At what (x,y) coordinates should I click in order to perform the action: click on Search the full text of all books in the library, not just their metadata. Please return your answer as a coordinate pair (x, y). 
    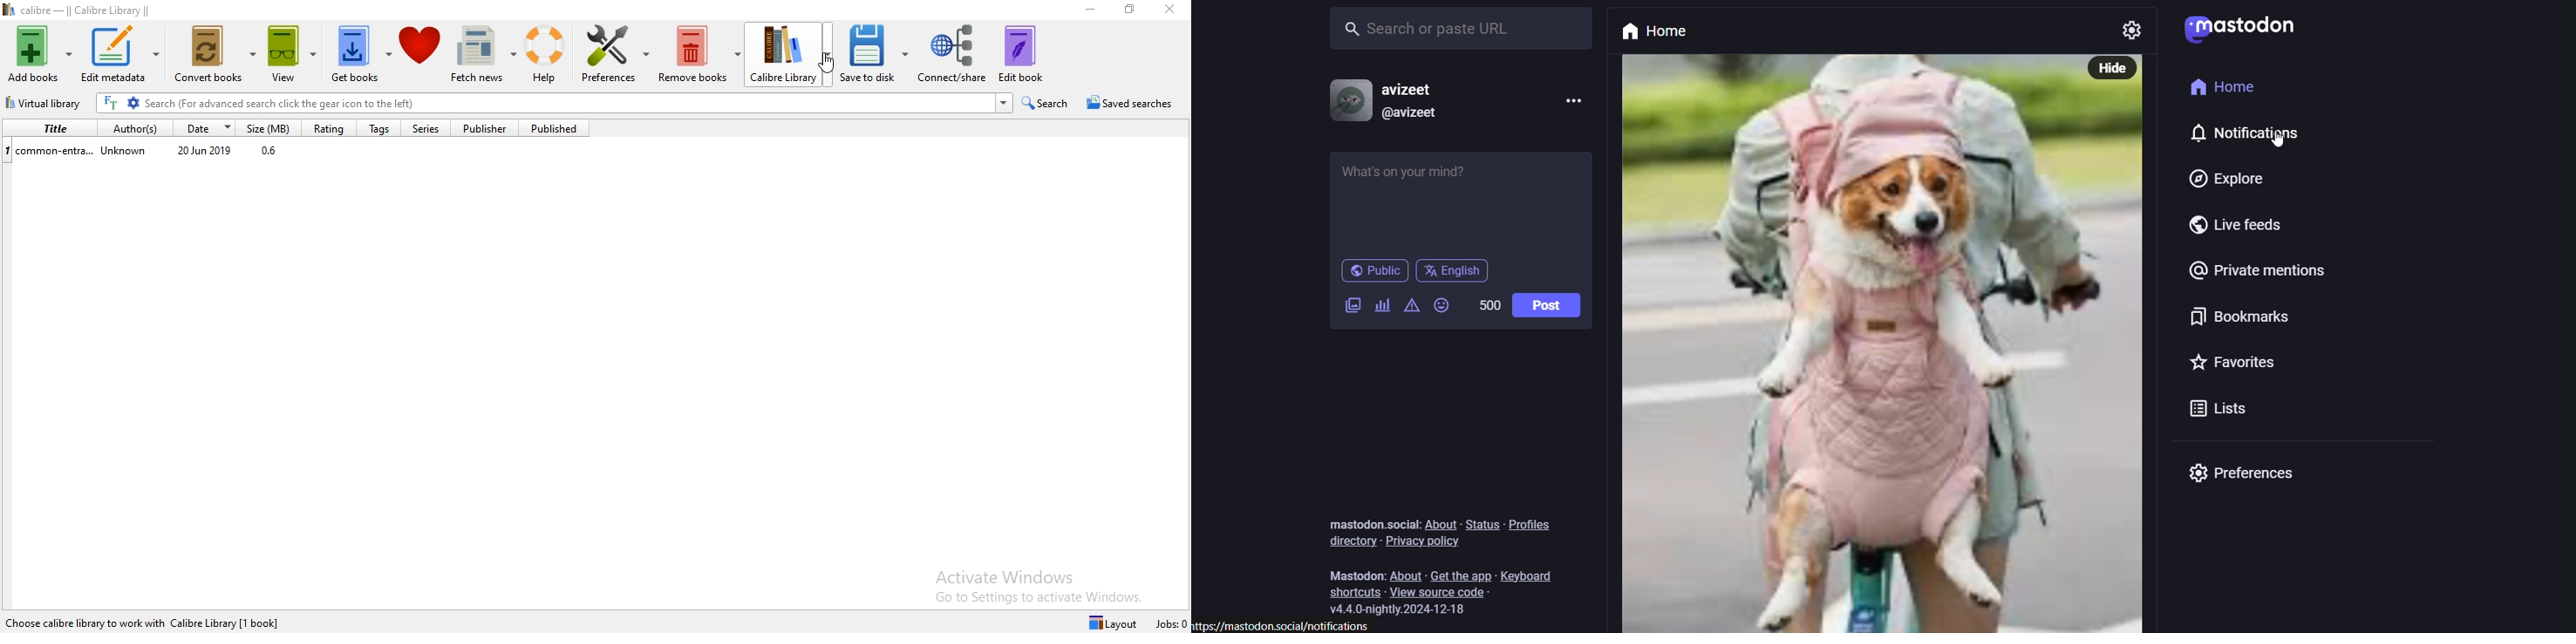
    Looking at the image, I should click on (111, 103).